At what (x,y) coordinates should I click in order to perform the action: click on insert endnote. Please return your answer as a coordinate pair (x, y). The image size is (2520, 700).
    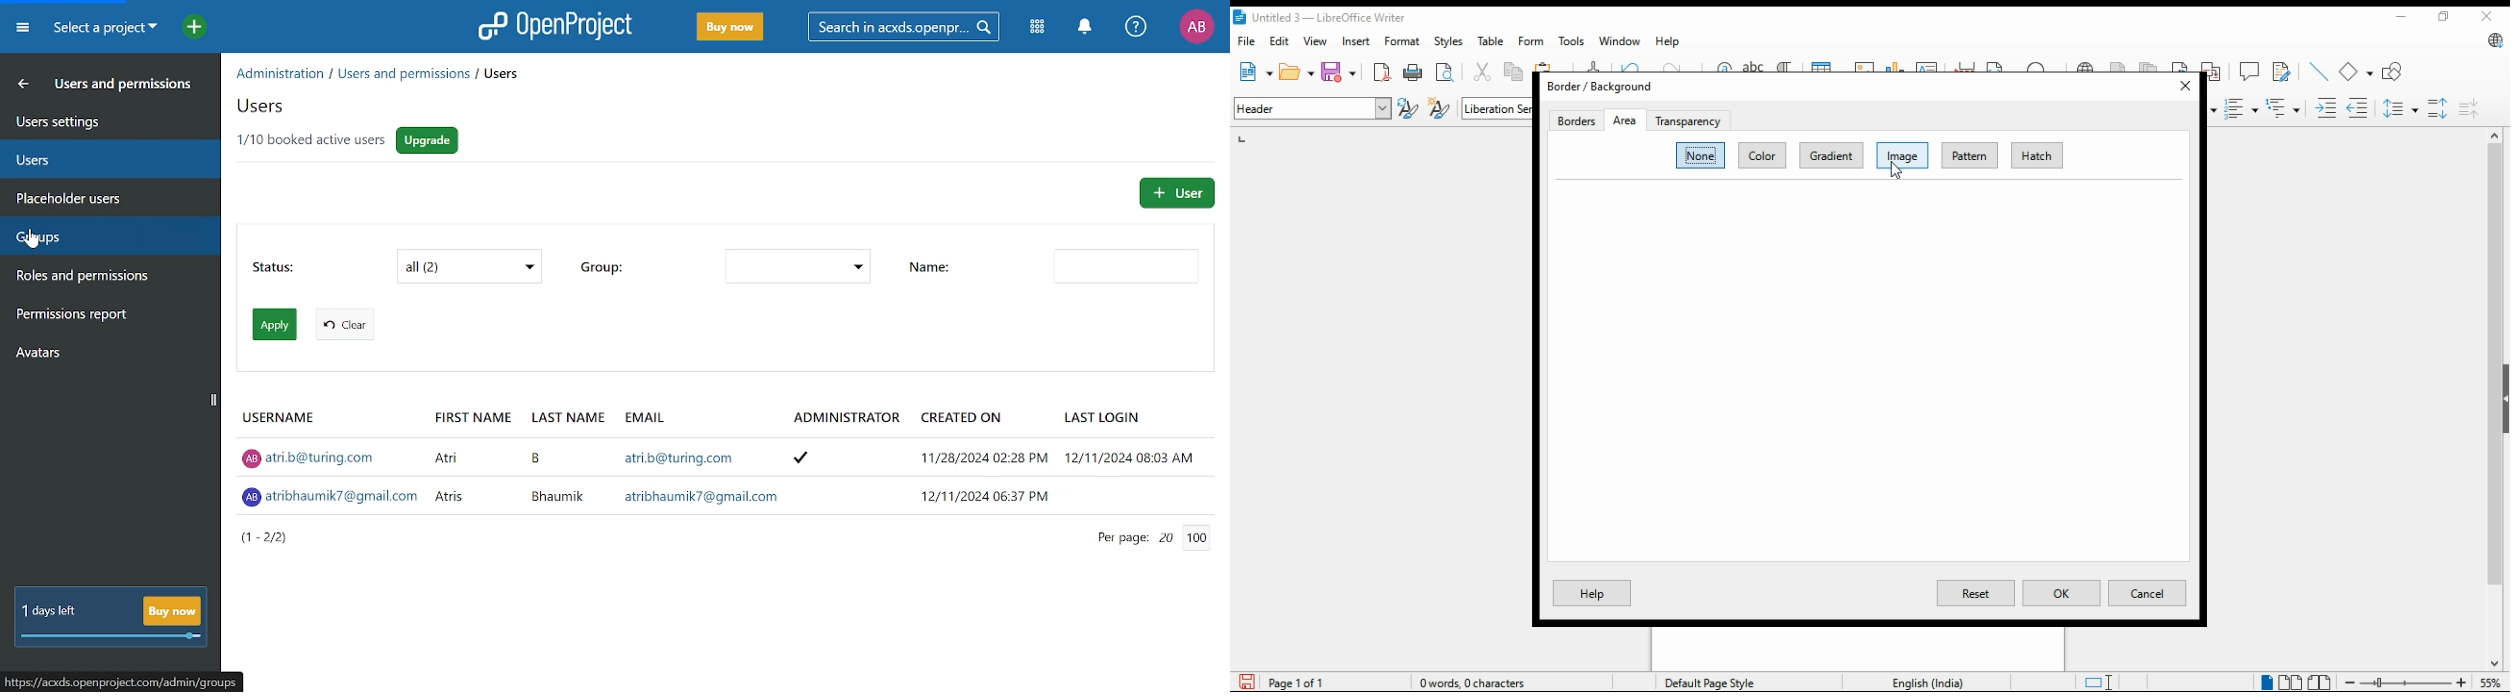
    Looking at the image, I should click on (2151, 66).